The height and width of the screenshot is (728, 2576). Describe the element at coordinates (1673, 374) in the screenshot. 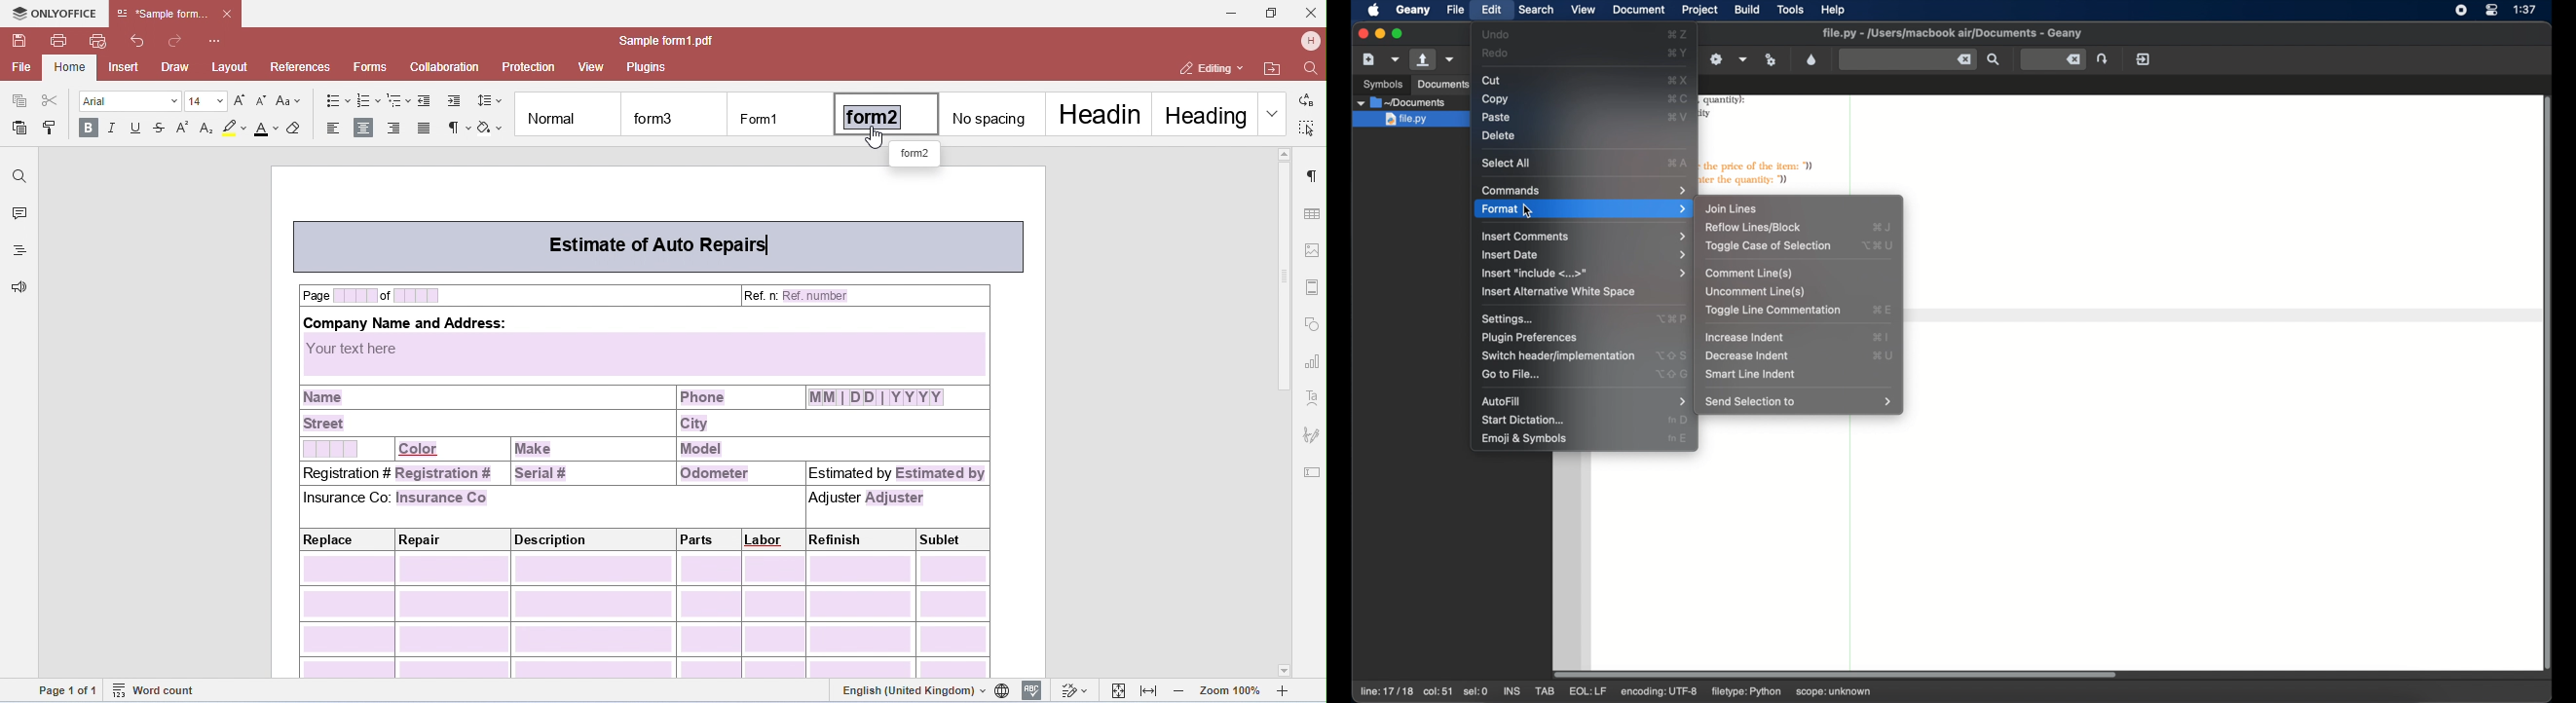

I see `go to file shortcut` at that location.